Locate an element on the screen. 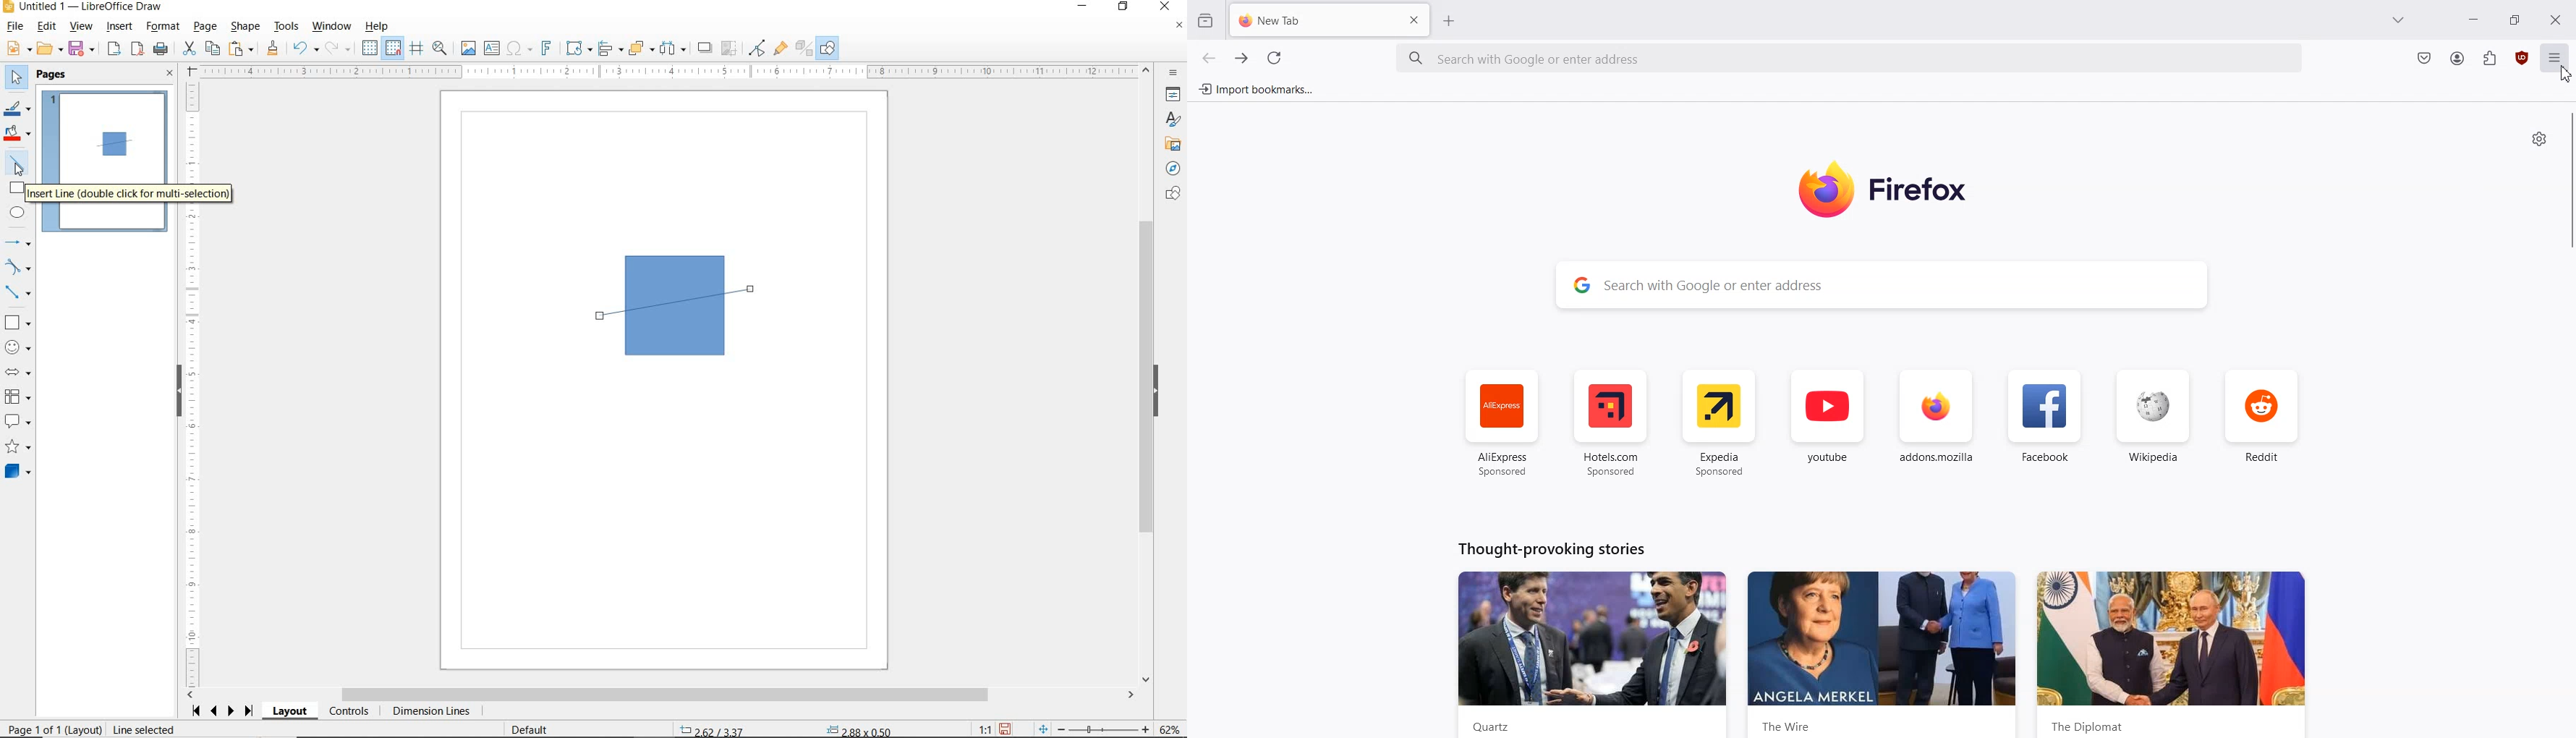 Image resolution: width=2576 pixels, height=756 pixels. SHOW DRAW FUNCTIONS is located at coordinates (829, 49).